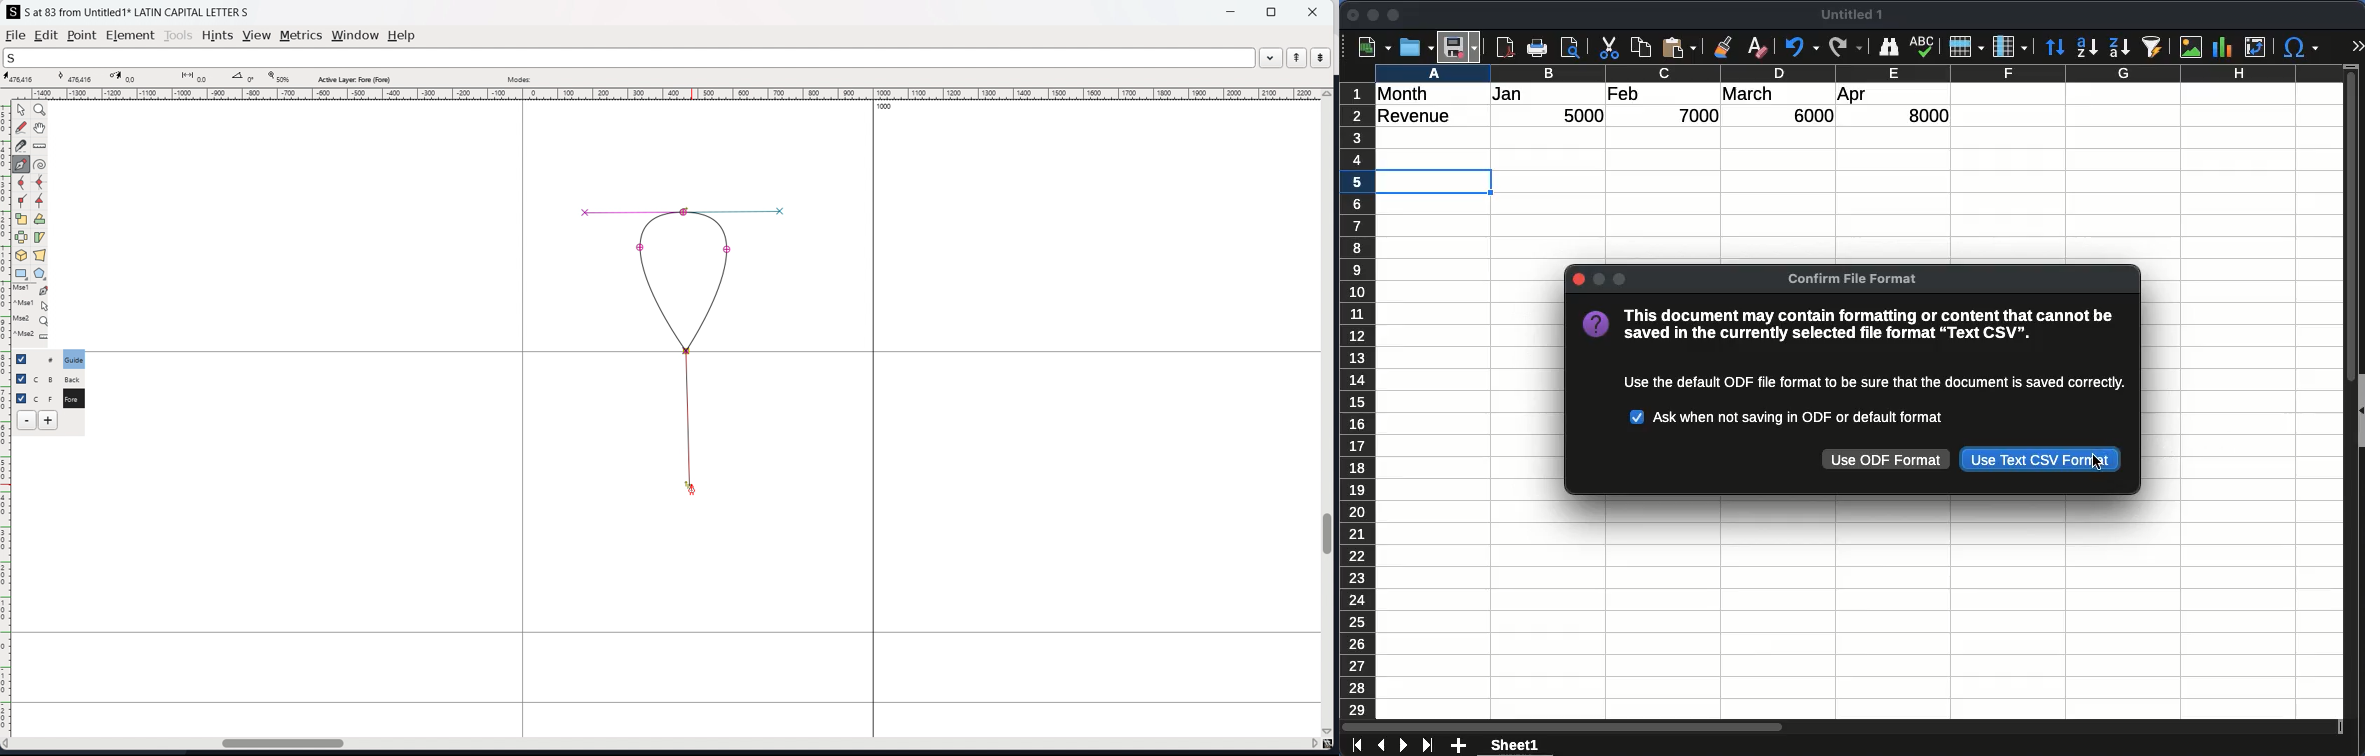 Image resolution: width=2380 pixels, height=756 pixels. Describe the element at coordinates (1379, 746) in the screenshot. I see `previous sheet` at that location.